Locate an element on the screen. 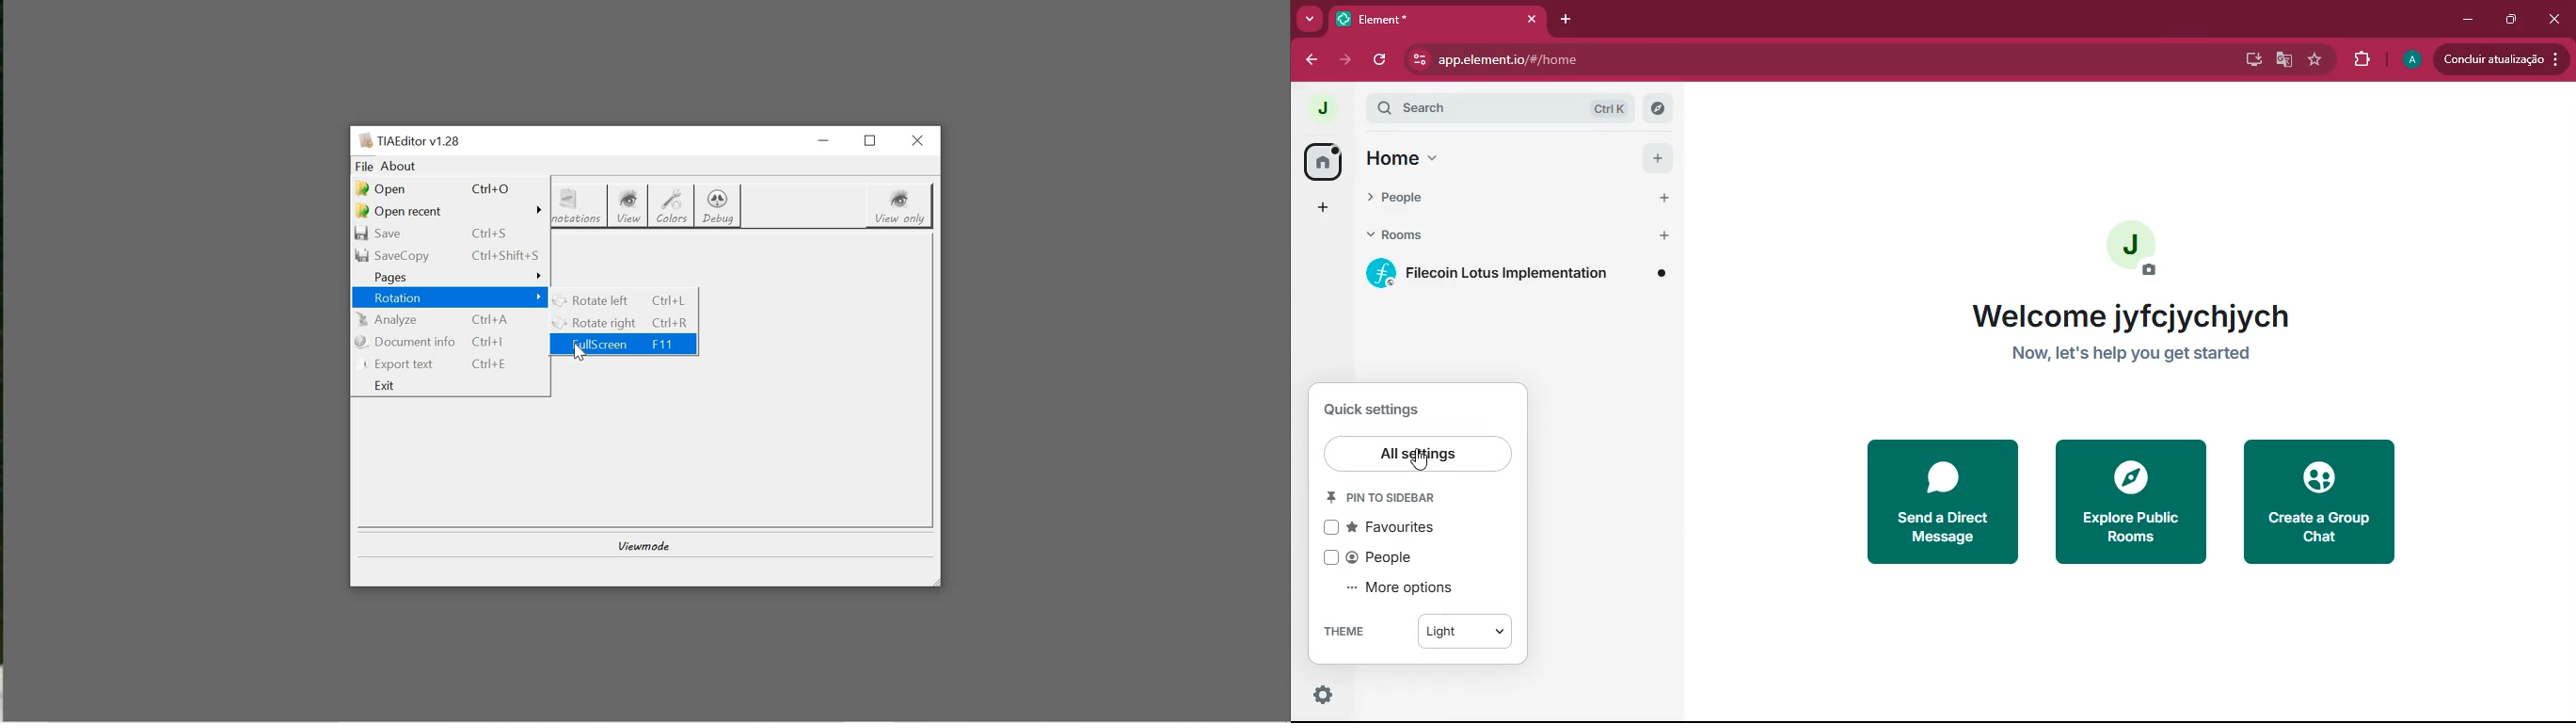  settings is located at coordinates (1326, 696).